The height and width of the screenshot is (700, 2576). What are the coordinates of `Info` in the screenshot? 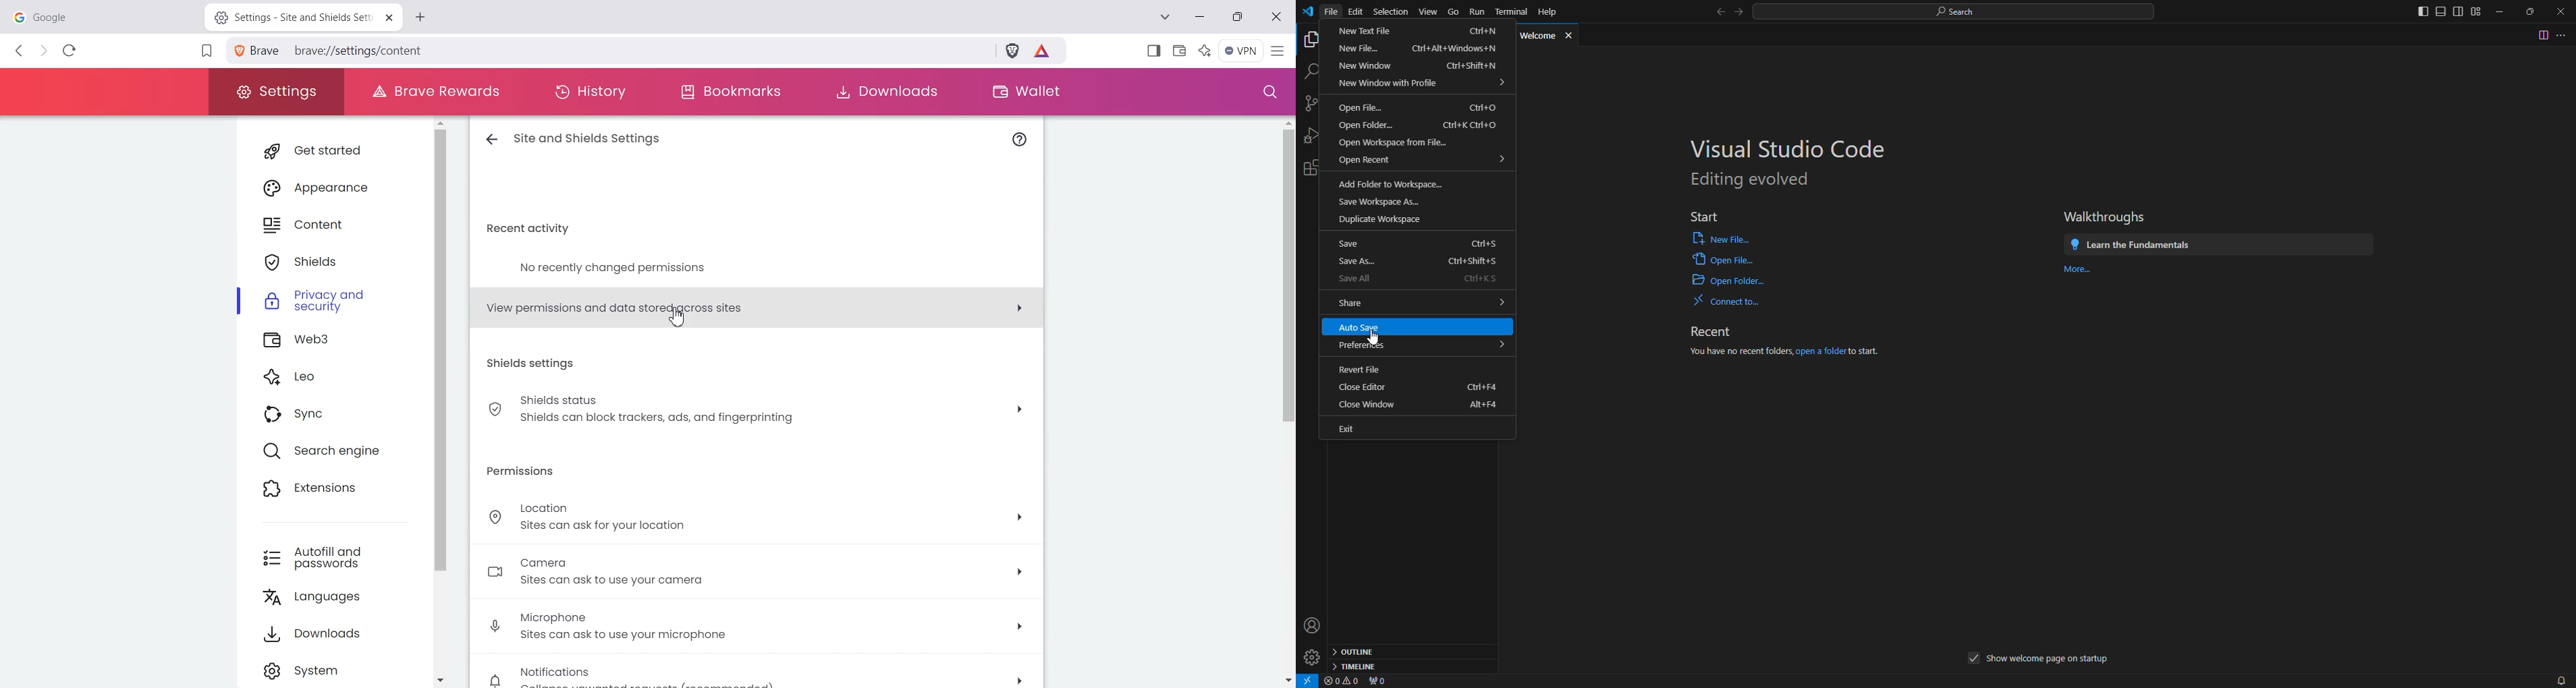 It's located at (1019, 139).